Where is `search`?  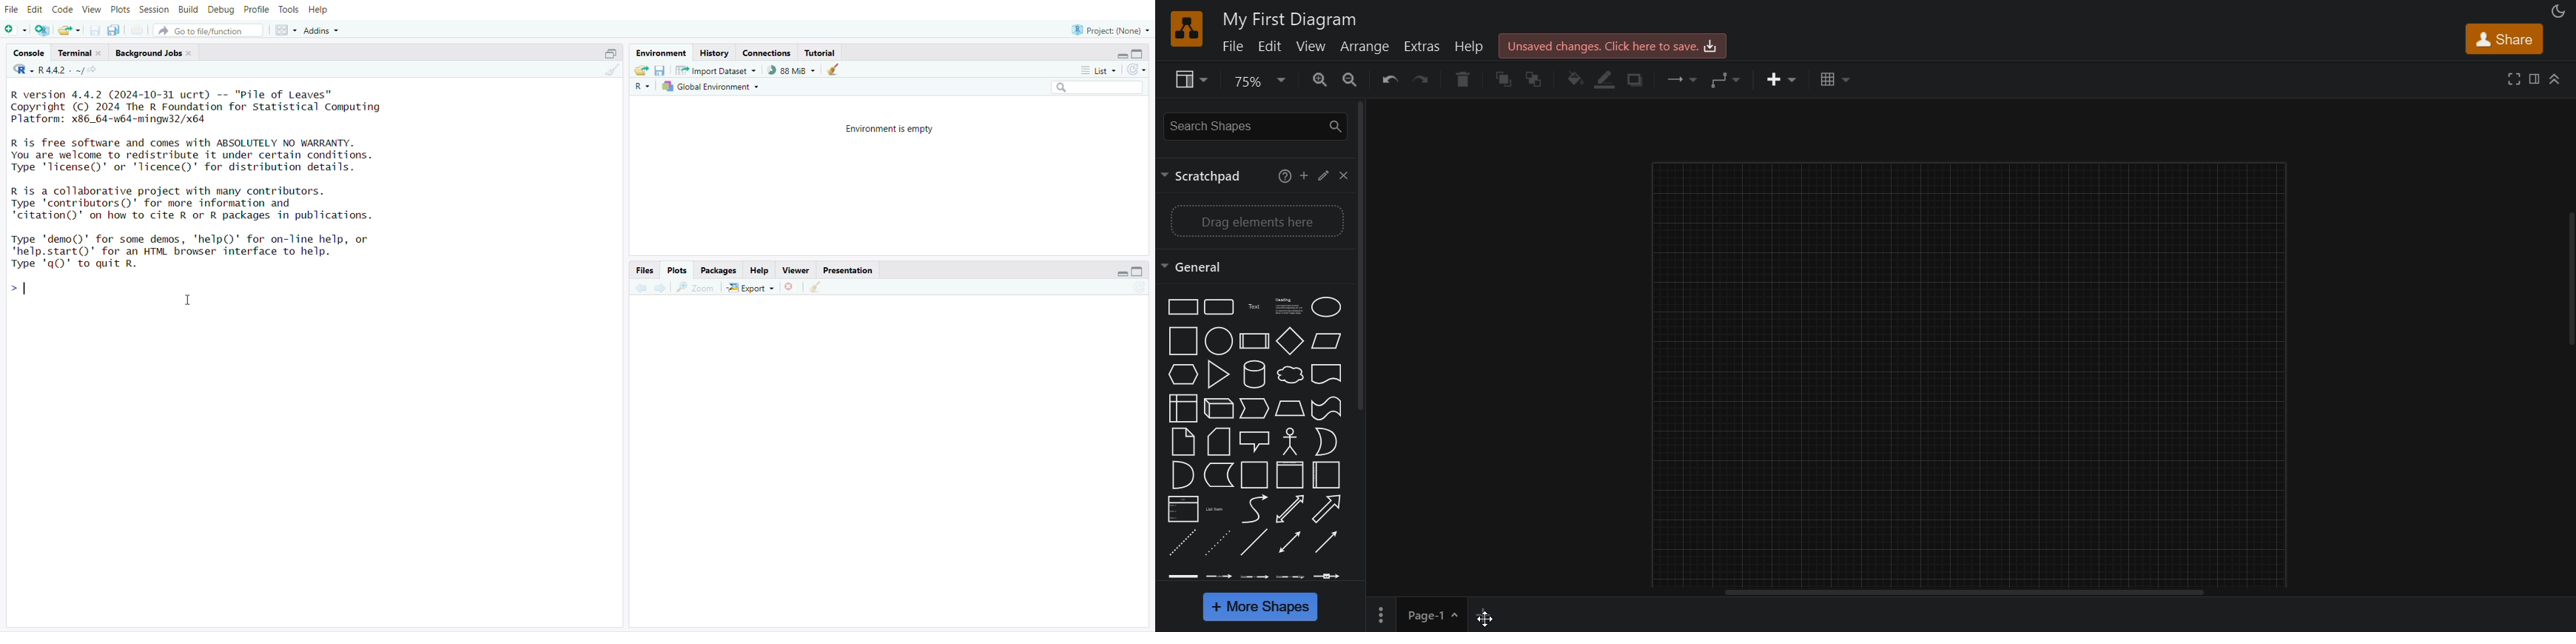
search is located at coordinates (1091, 88).